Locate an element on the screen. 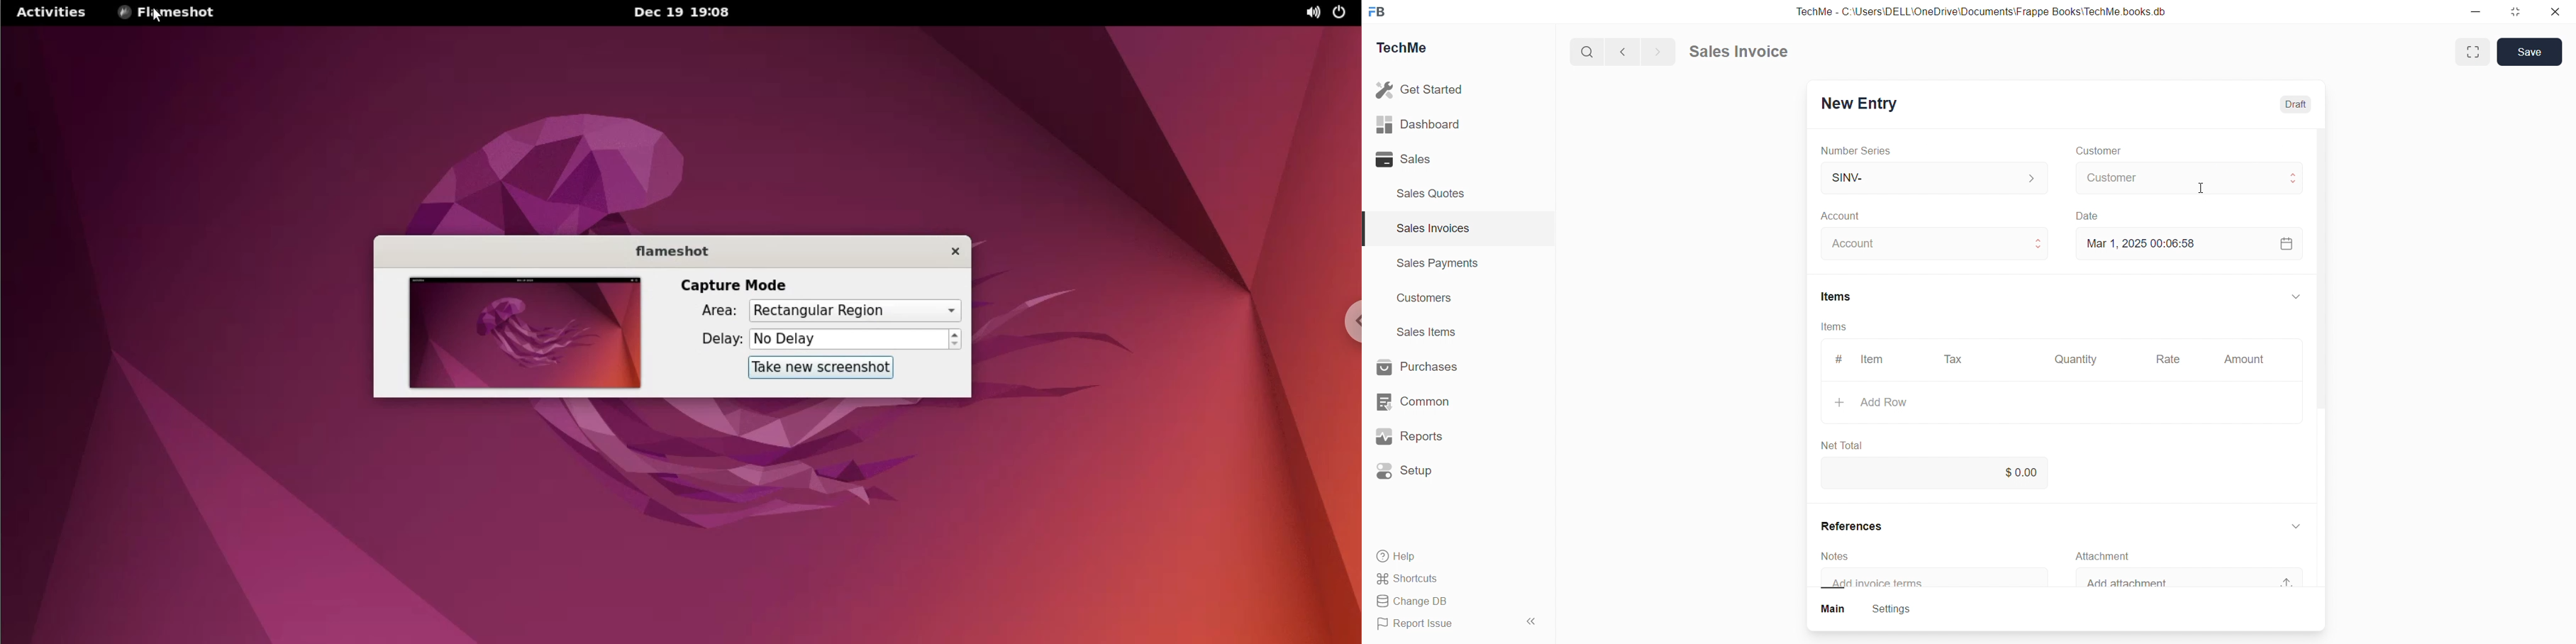 This screenshot has height=644, width=2576. Full width is located at coordinates (2471, 51).